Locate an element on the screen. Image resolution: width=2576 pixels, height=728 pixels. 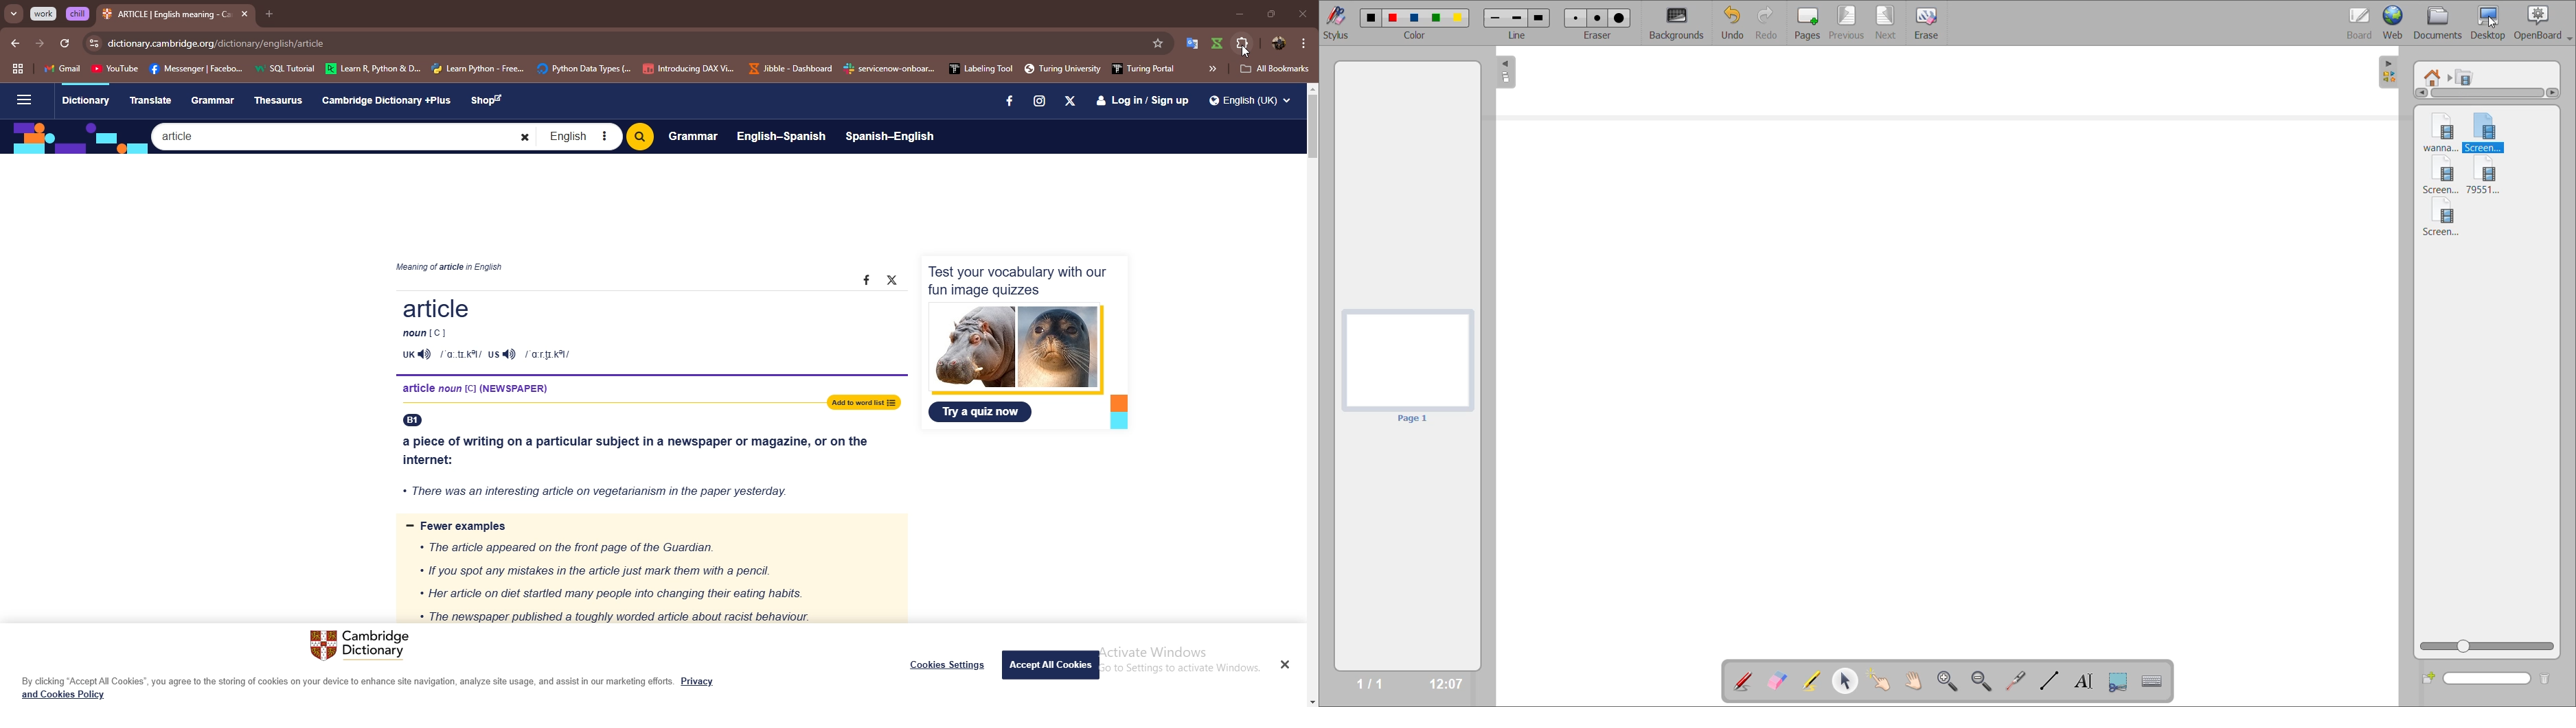
12:07 is located at coordinates (1441, 682).